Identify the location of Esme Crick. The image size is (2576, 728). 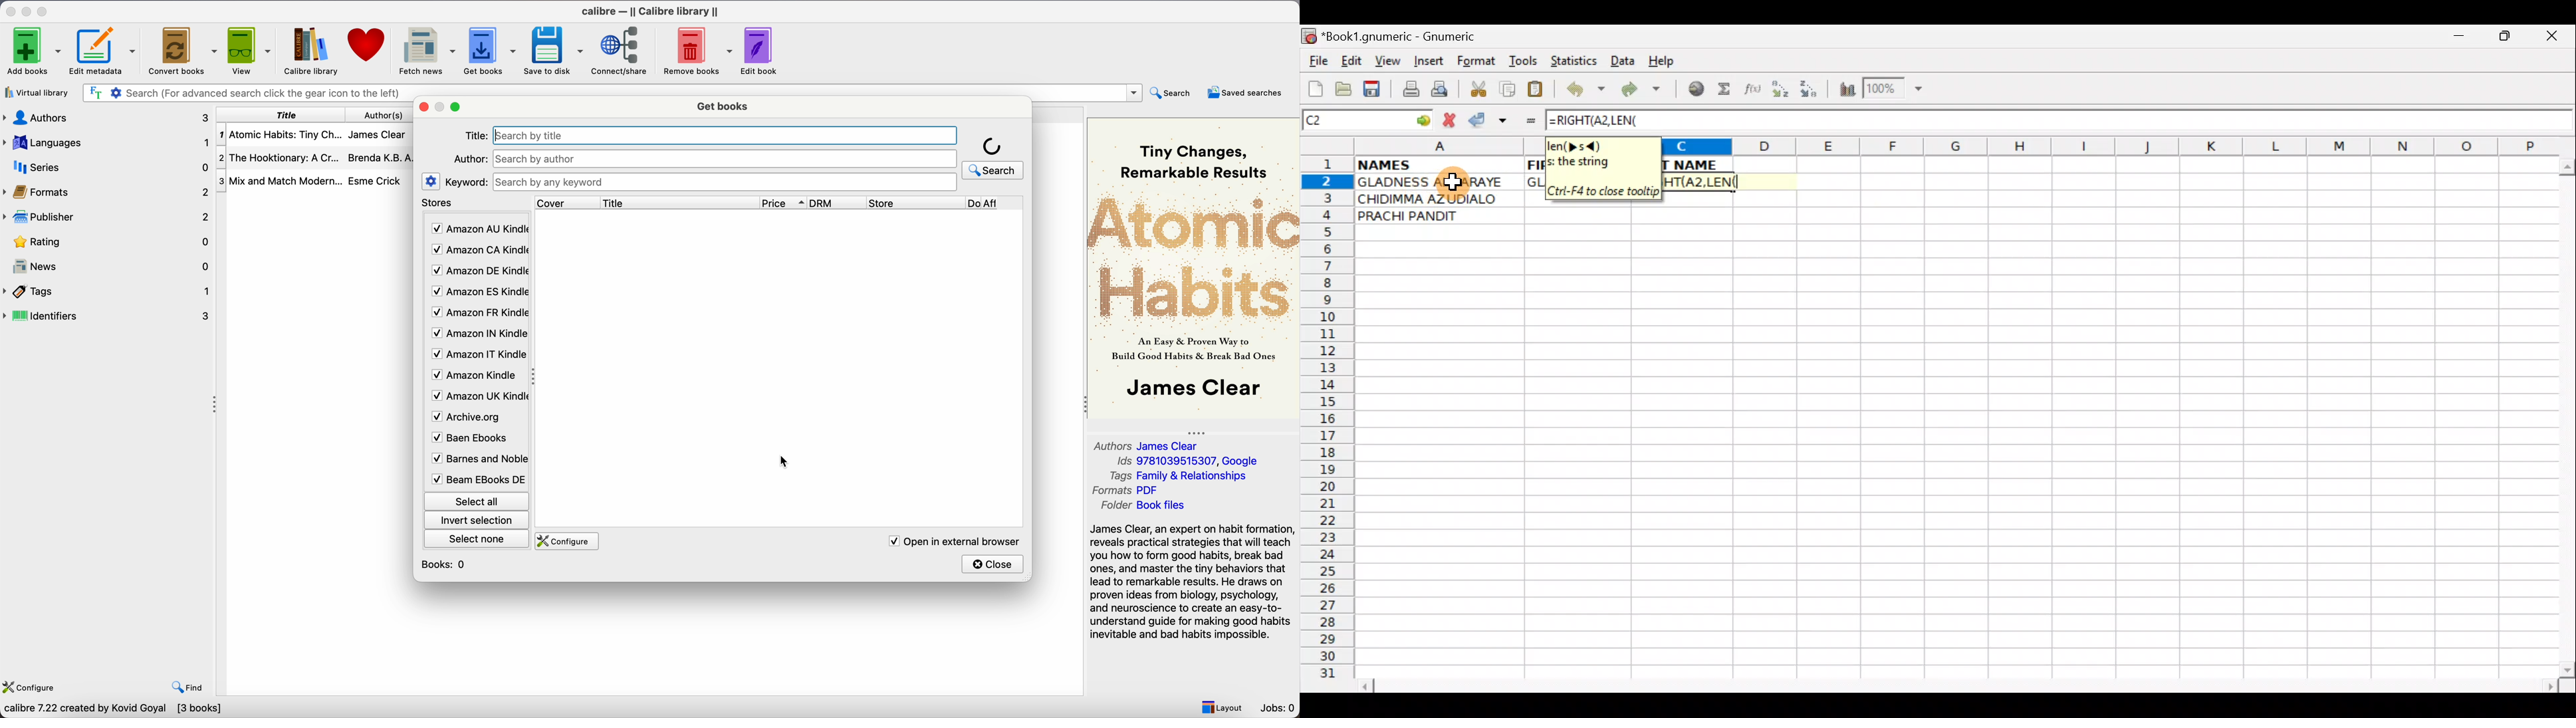
(374, 181).